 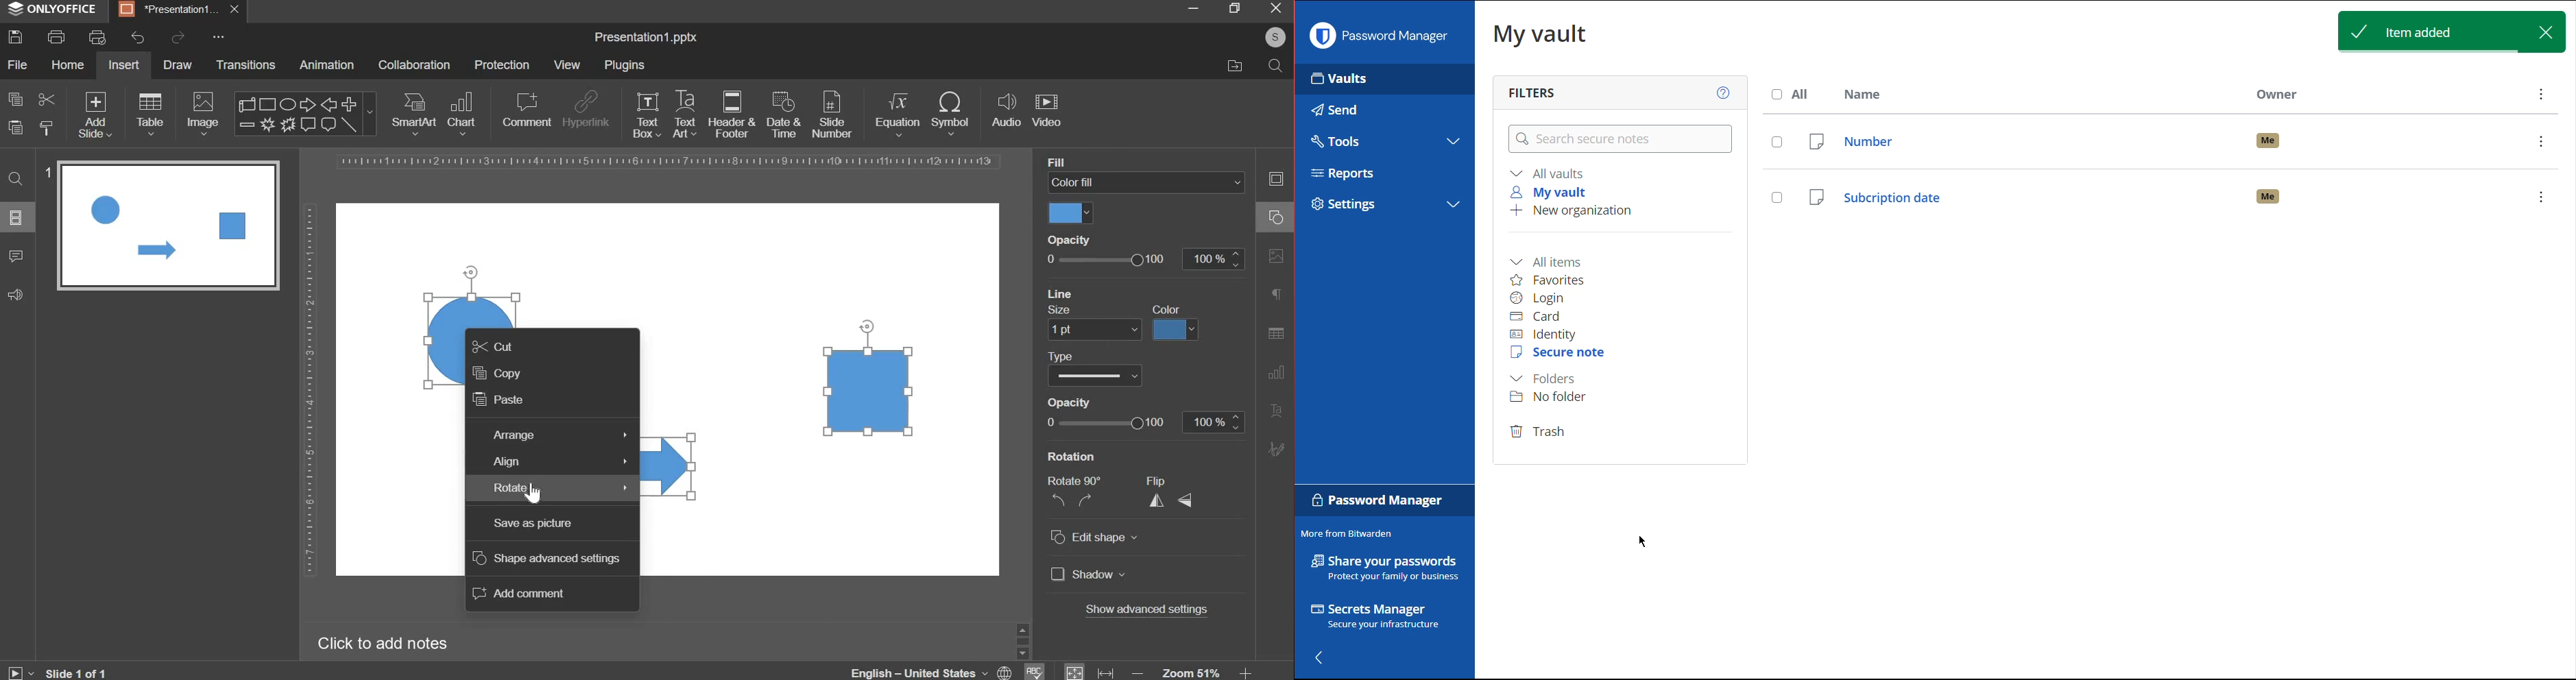 What do you see at coordinates (1570, 212) in the screenshot?
I see `New organization` at bounding box center [1570, 212].